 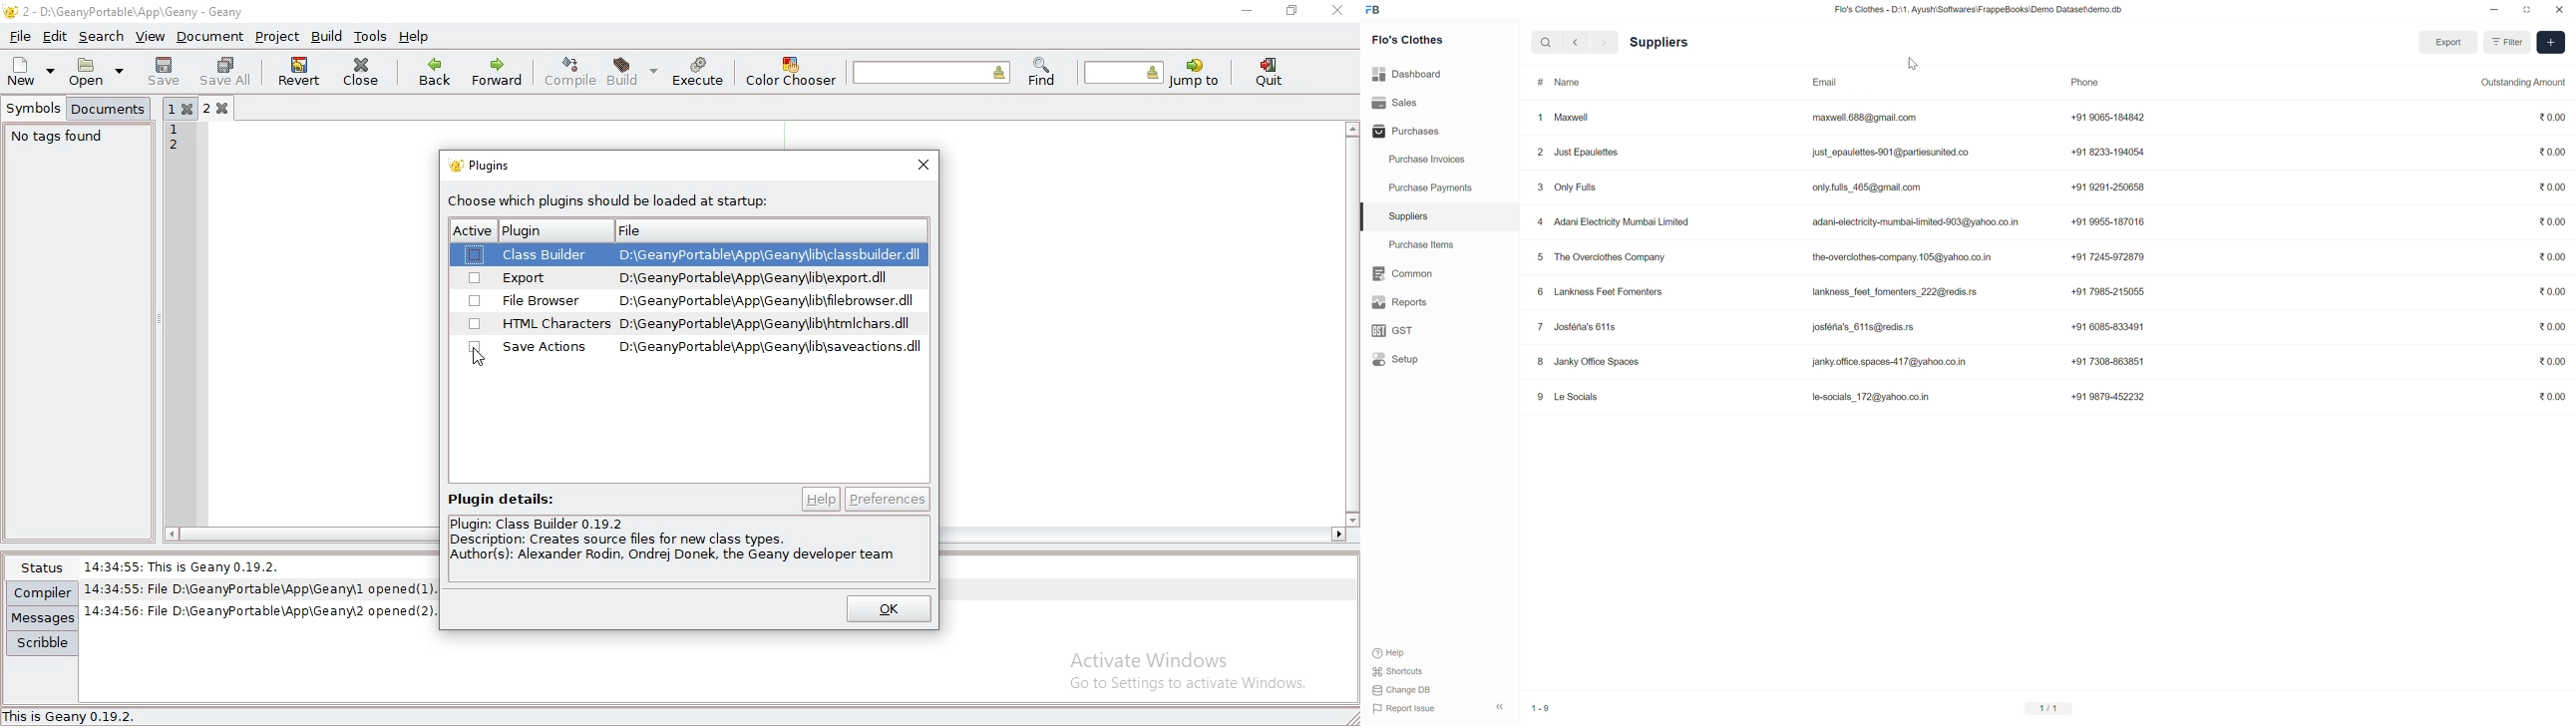 What do you see at coordinates (1898, 294) in the screenshot?
I see `lankness_feet_fomenters_222@redis.rs` at bounding box center [1898, 294].